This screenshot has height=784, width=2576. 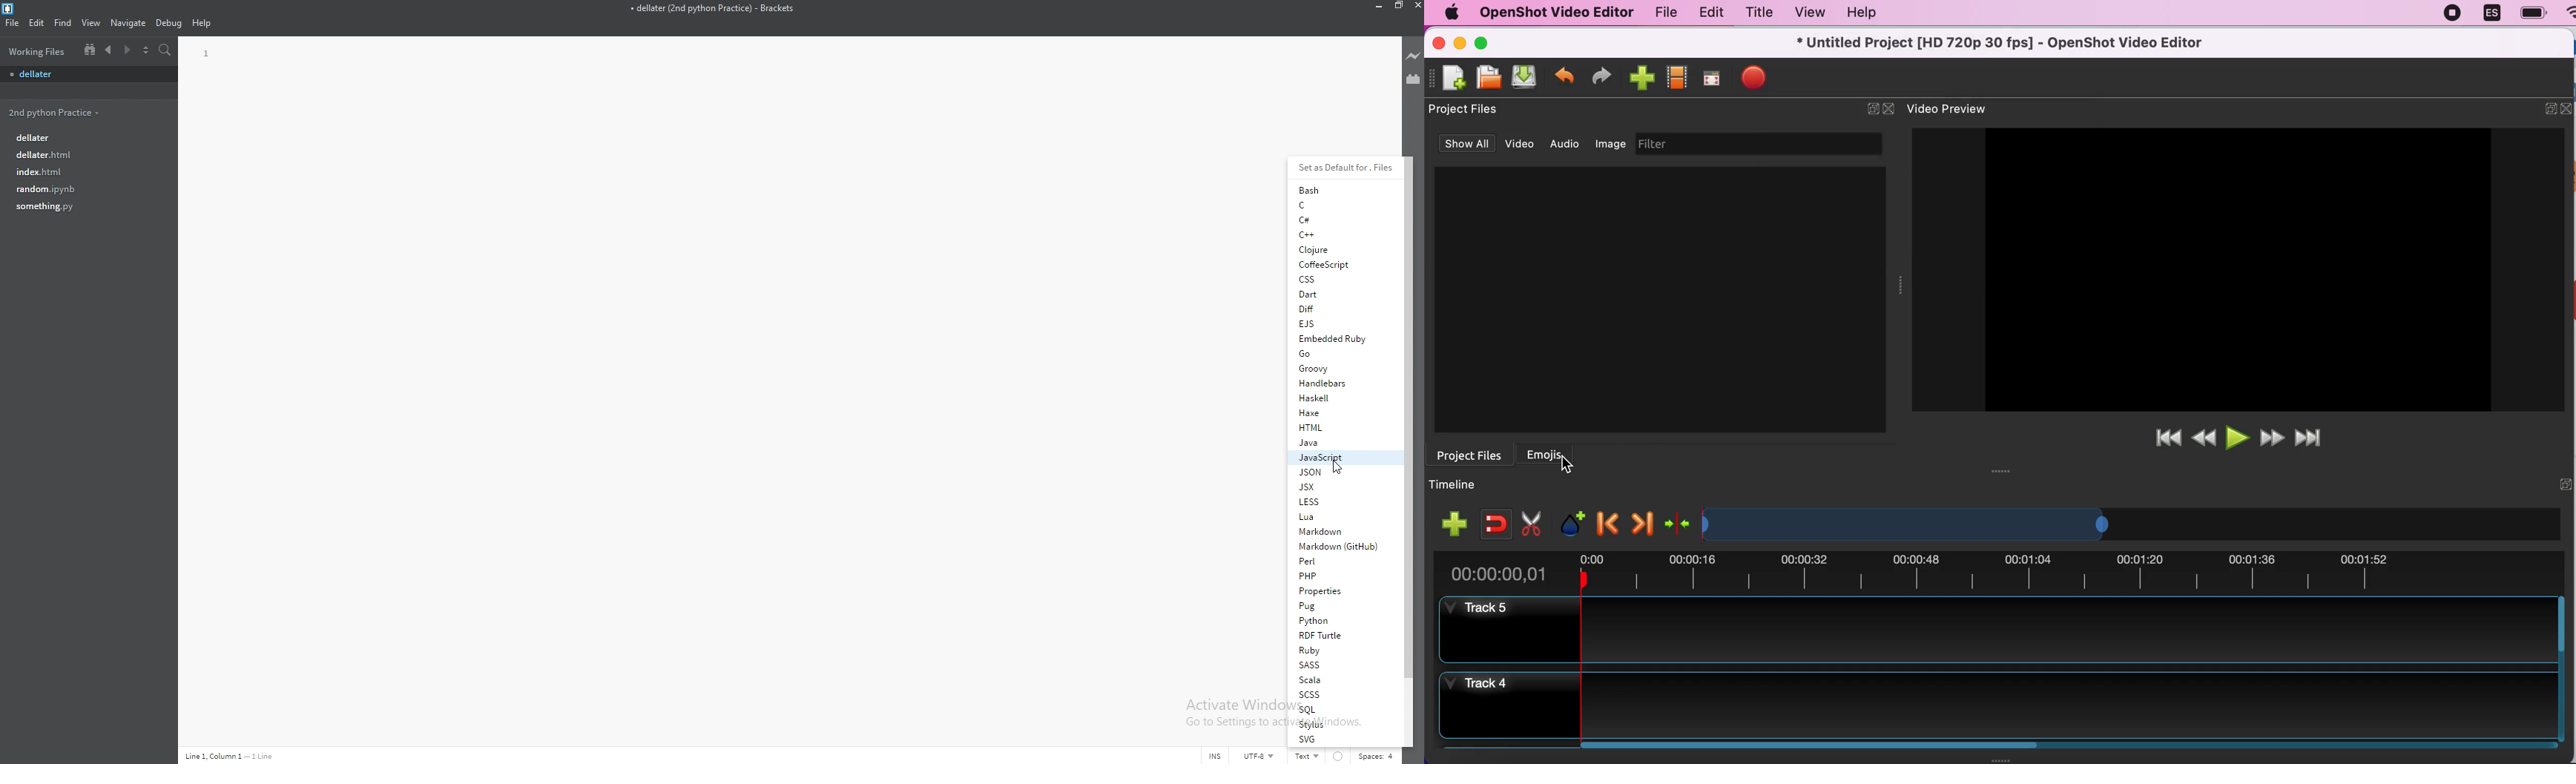 I want to click on fast forward, so click(x=2271, y=436).